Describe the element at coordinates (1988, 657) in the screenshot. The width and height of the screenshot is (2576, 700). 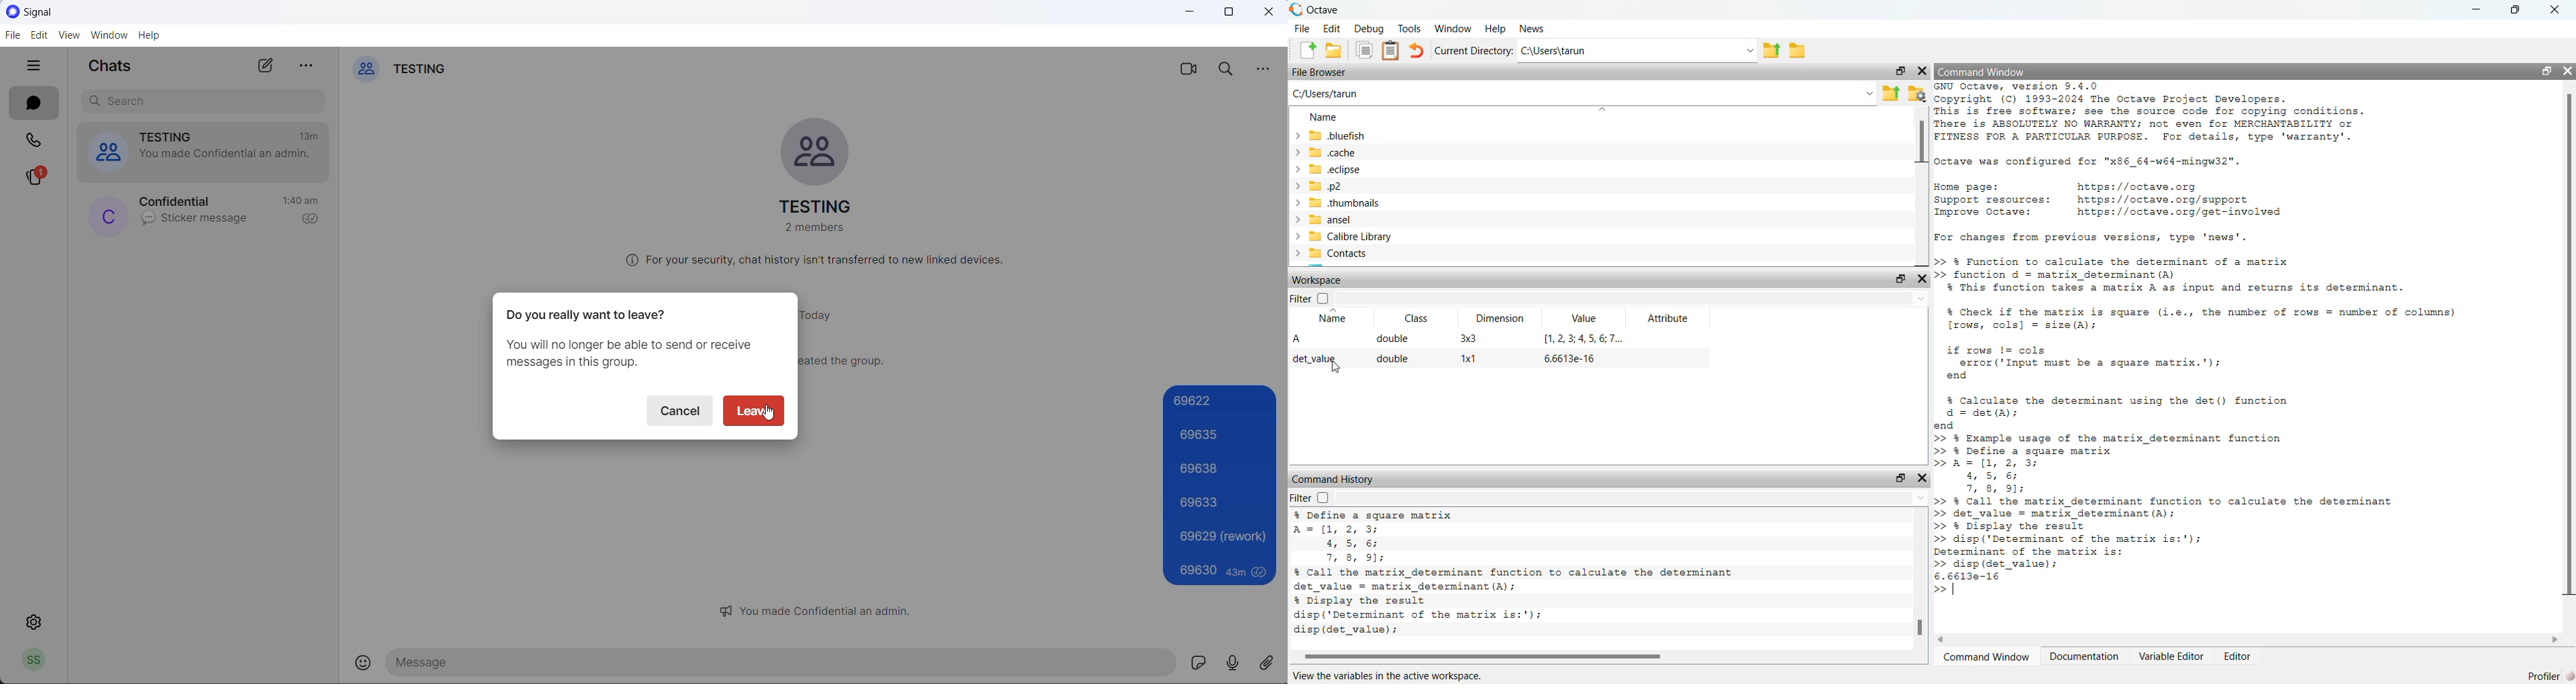
I see ` Command Window` at that location.